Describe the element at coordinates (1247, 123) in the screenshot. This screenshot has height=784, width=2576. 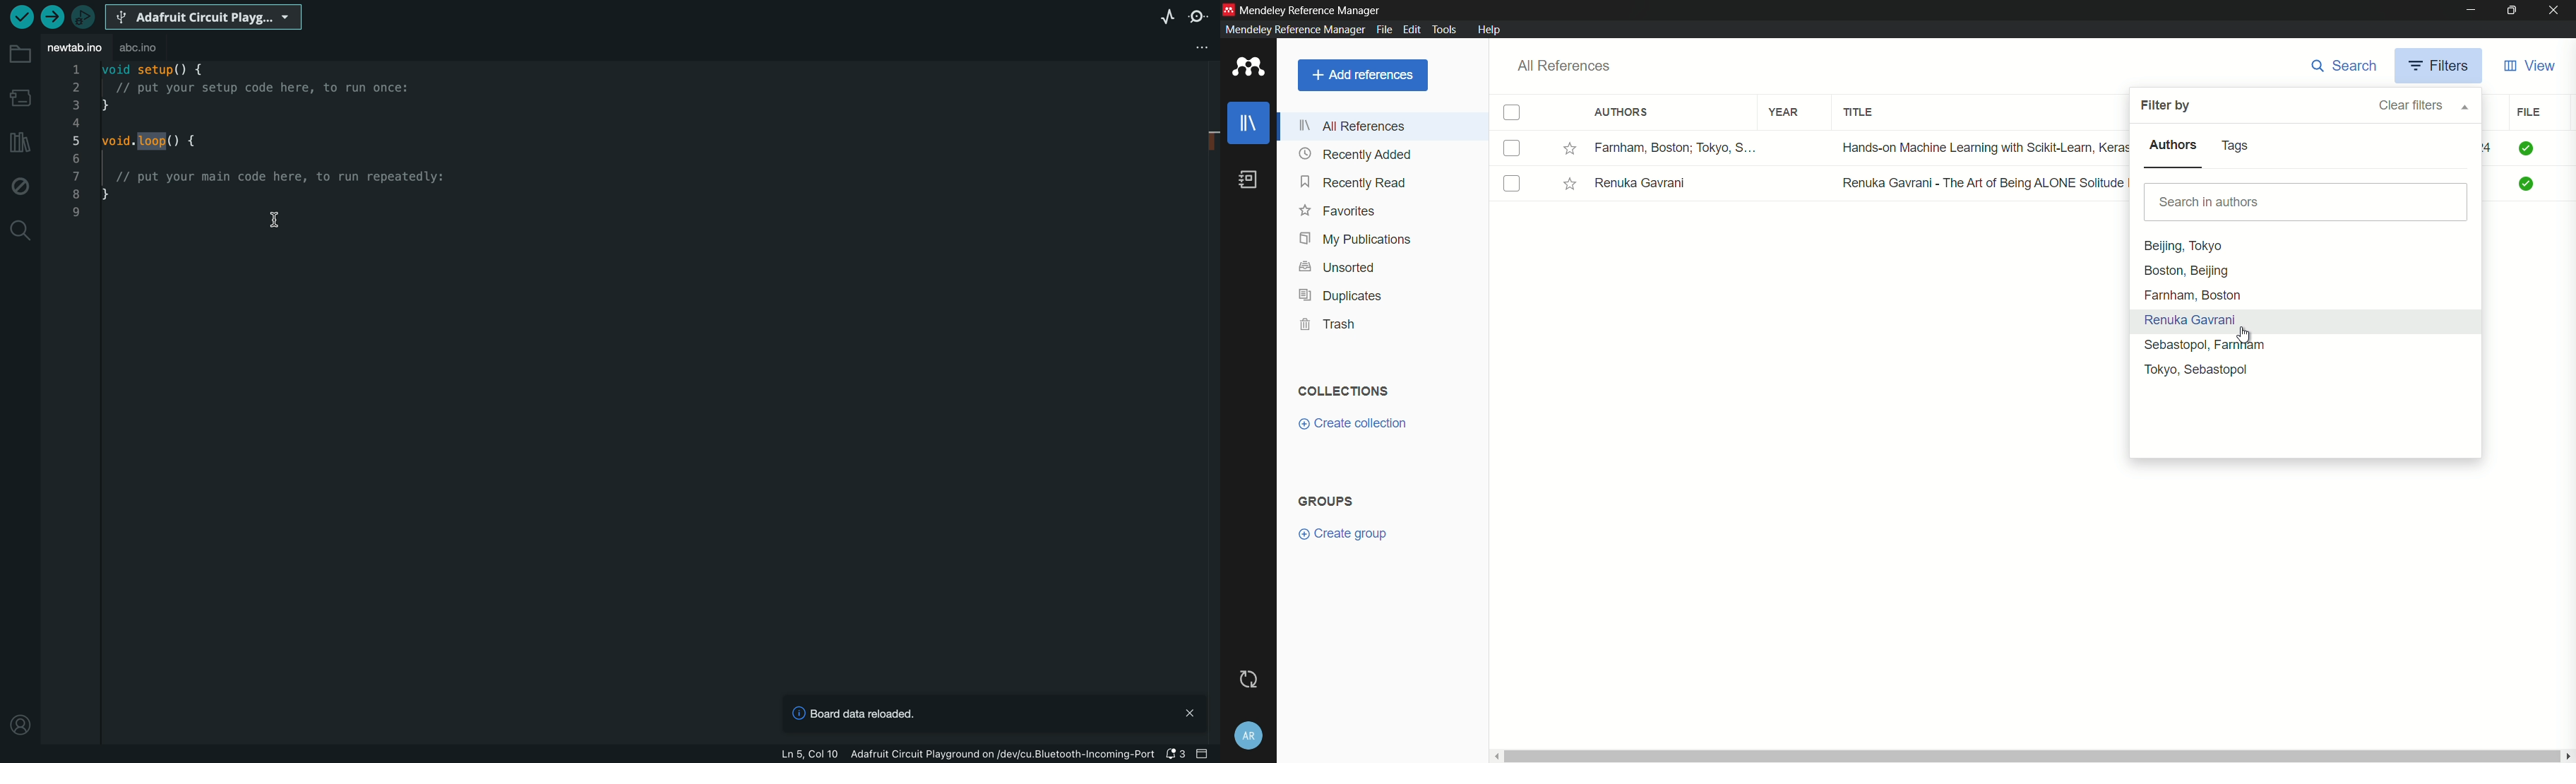
I see `library` at that location.